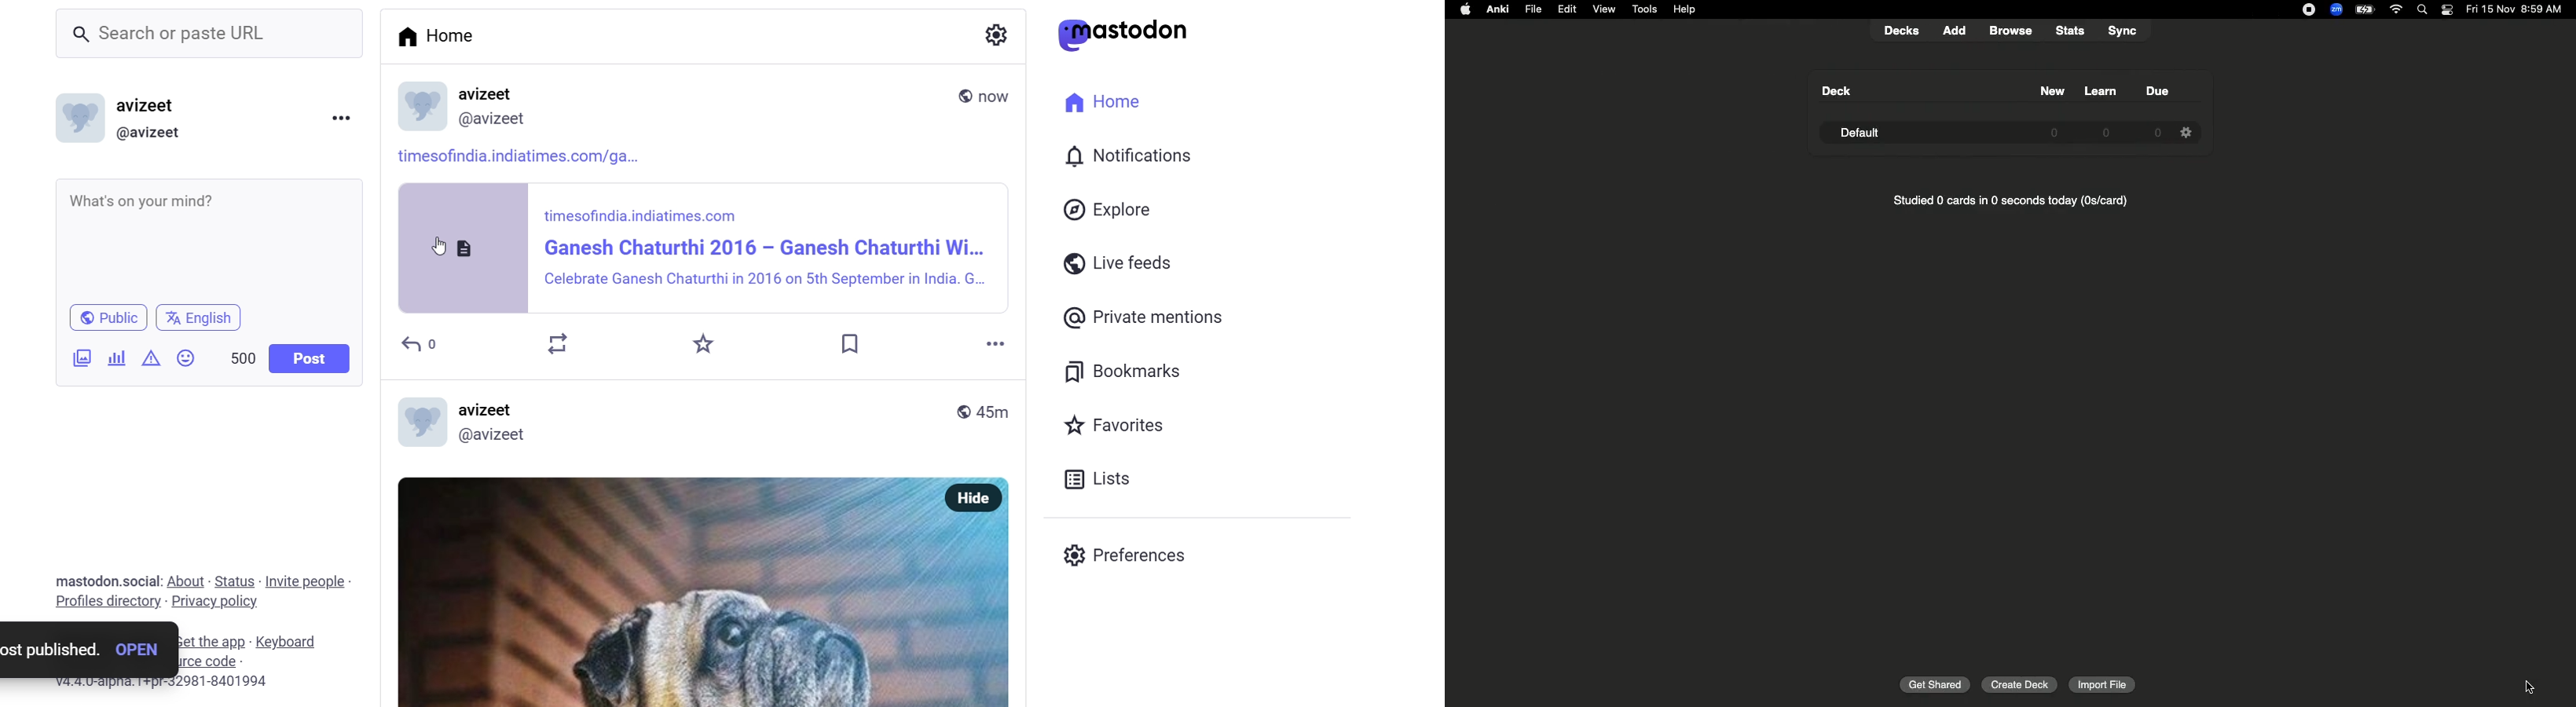 This screenshot has width=2576, height=728. I want to click on avizeet, so click(506, 433).